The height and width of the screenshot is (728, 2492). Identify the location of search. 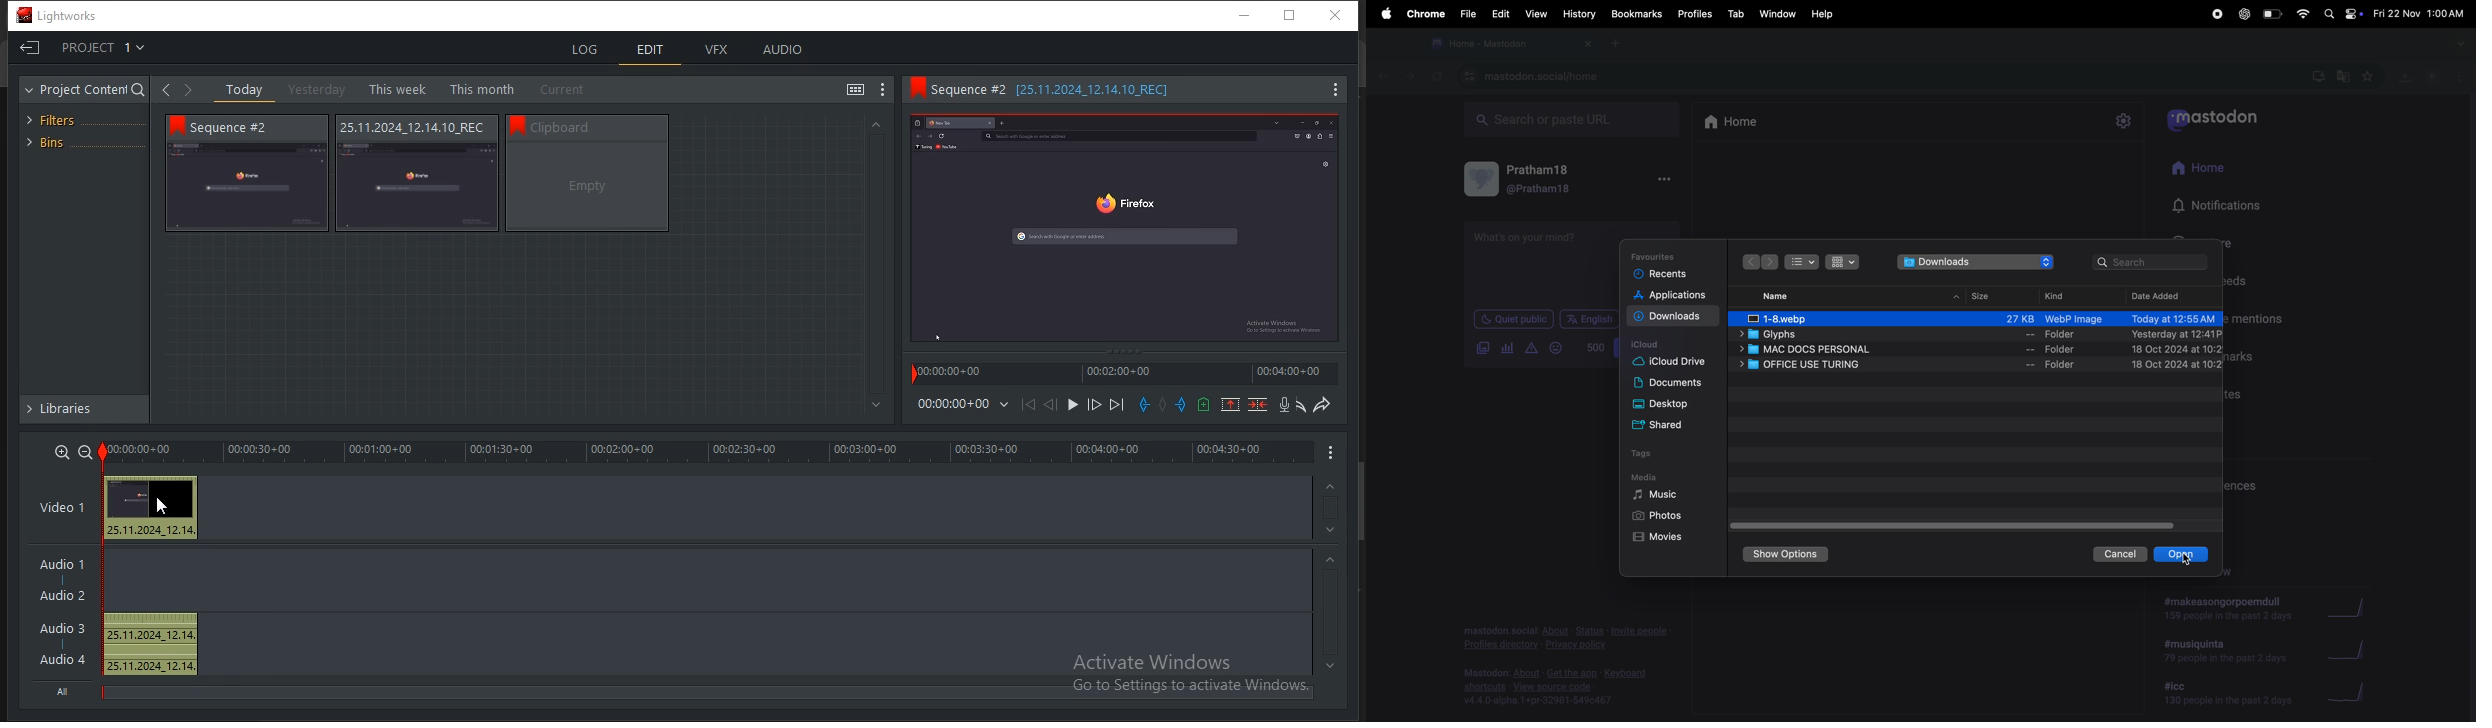
(2153, 263).